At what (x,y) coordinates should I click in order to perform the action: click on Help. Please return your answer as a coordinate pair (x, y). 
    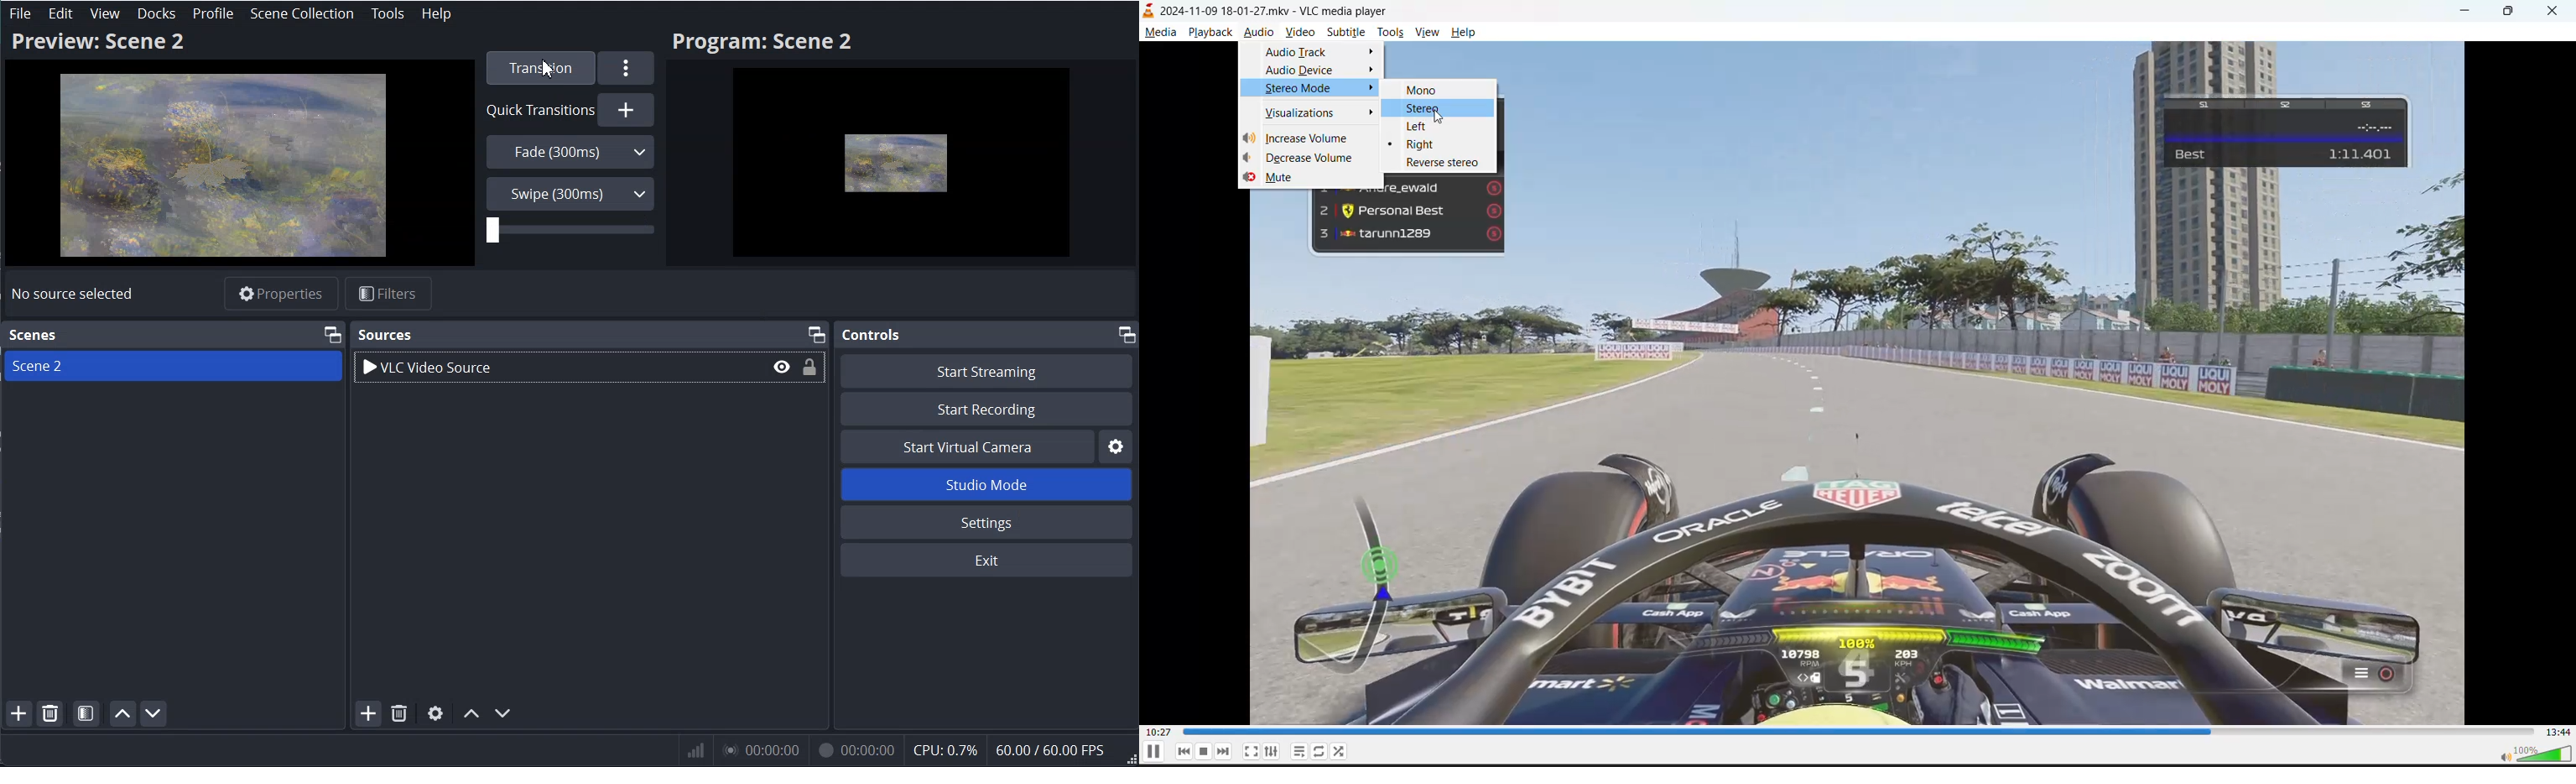
    Looking at the image, I should click on (435, 13).